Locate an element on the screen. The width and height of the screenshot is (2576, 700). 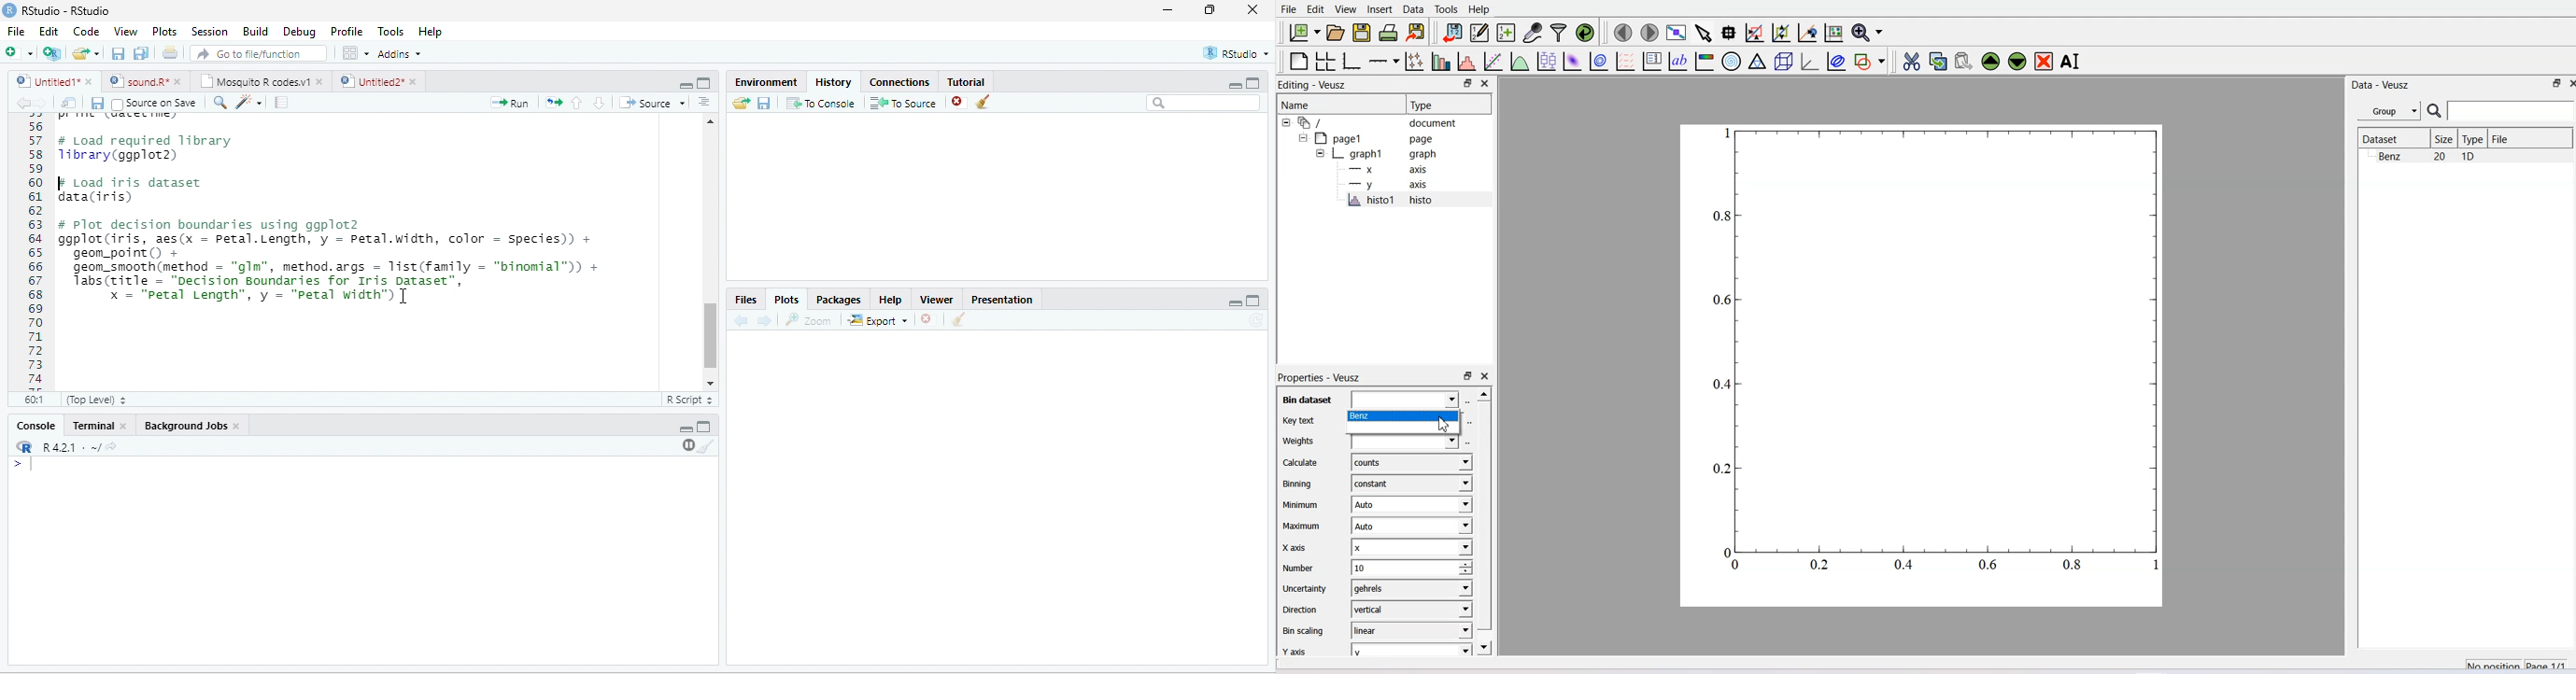
Packages is located at coordinates (839, 301).